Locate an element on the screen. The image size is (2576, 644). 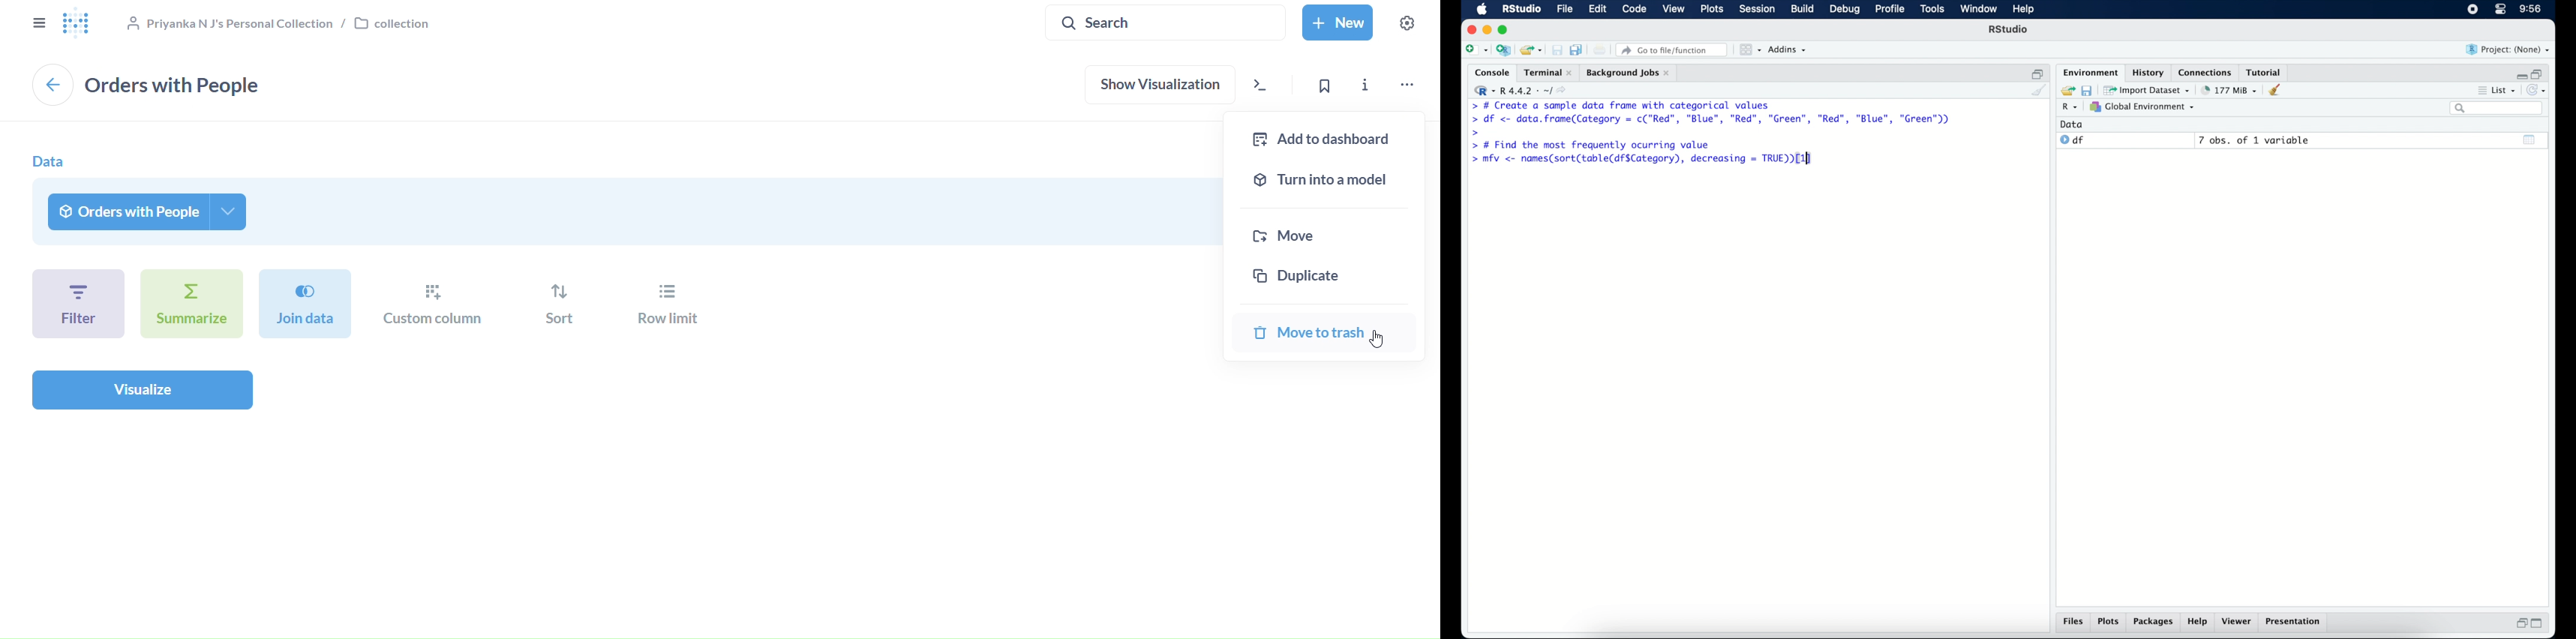
viewer is located at coordinates (2238, 622).